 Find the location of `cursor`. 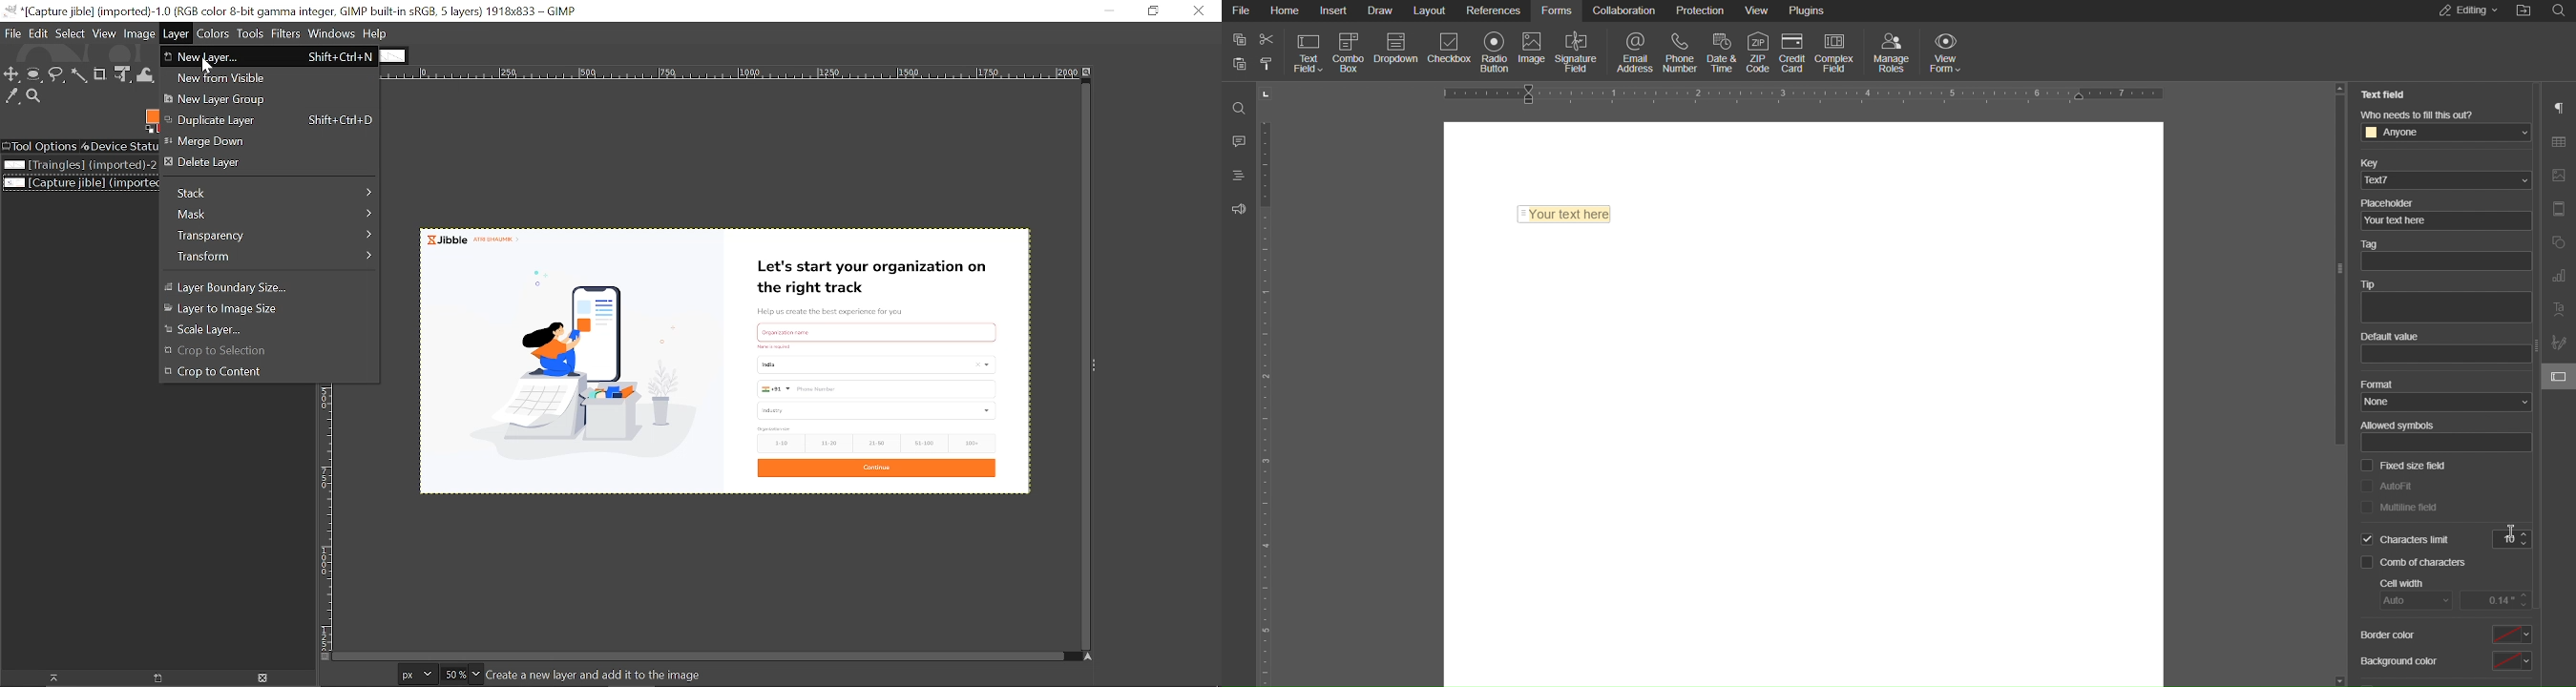

cursor is located at coordinates (2506, 533).